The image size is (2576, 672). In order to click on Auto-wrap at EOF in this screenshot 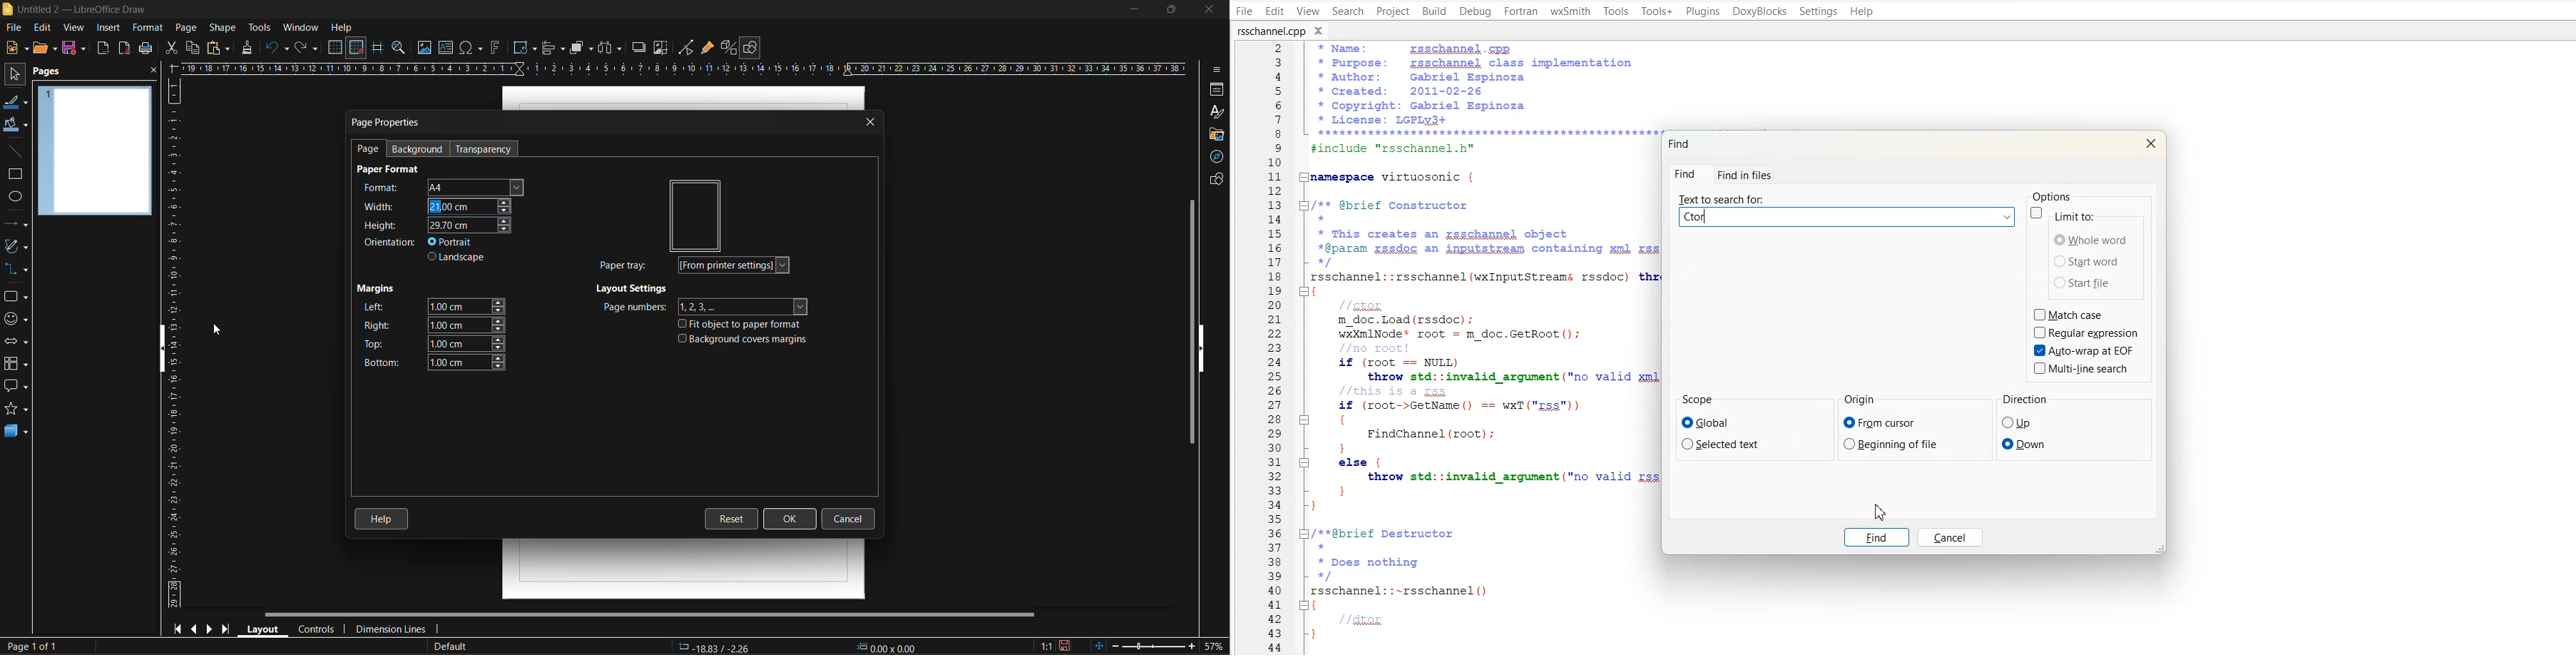, I will do `click(2084, 350)`.